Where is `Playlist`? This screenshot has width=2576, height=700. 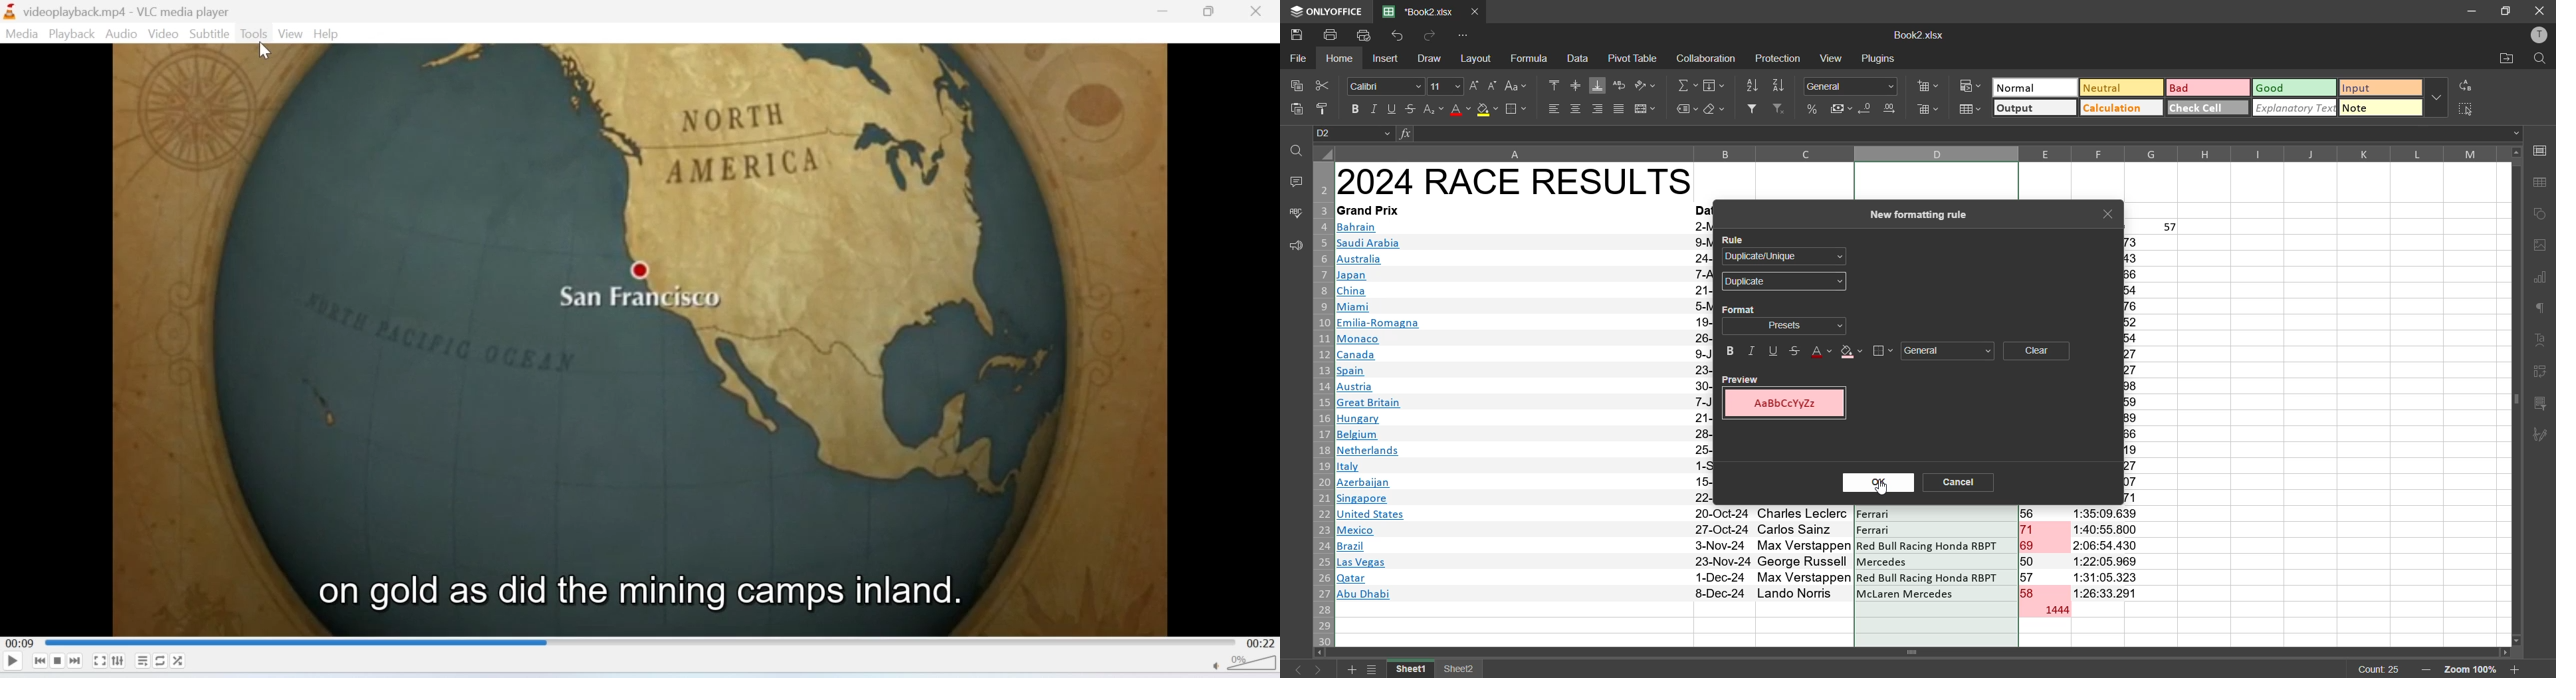 Playlist is located at coordinates (143, 661).